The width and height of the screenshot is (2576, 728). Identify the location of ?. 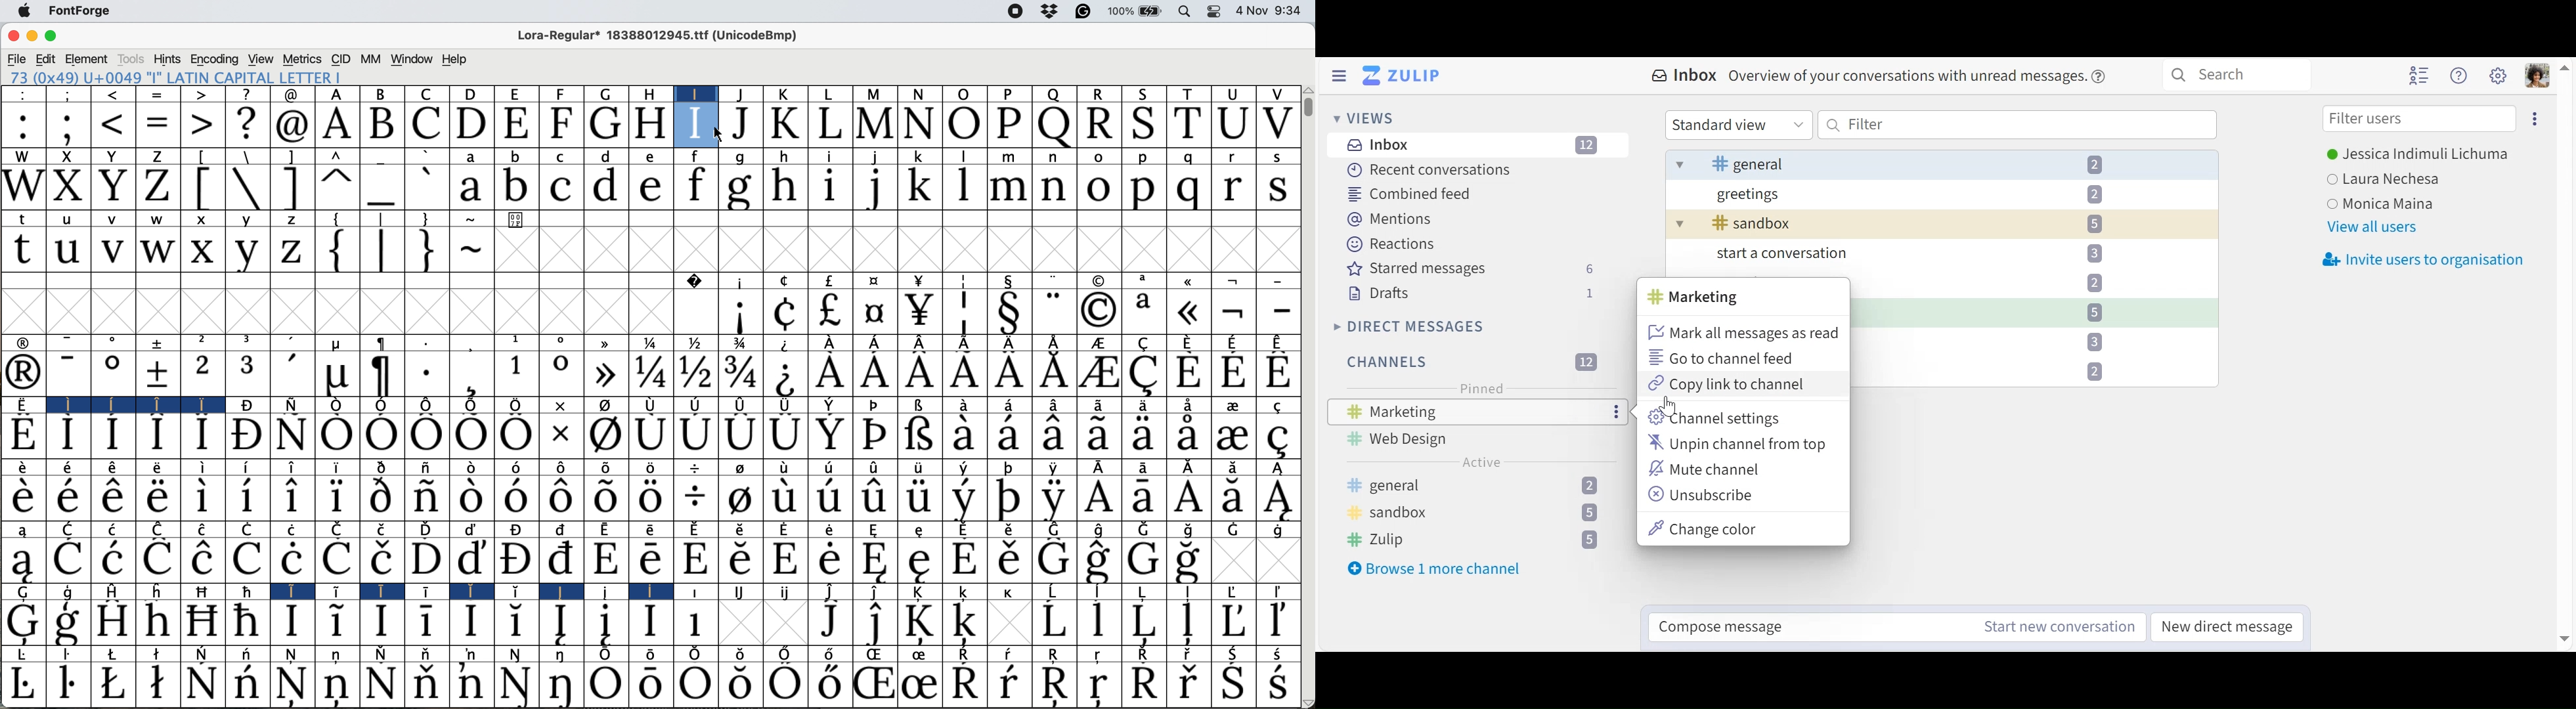
(247, 124).